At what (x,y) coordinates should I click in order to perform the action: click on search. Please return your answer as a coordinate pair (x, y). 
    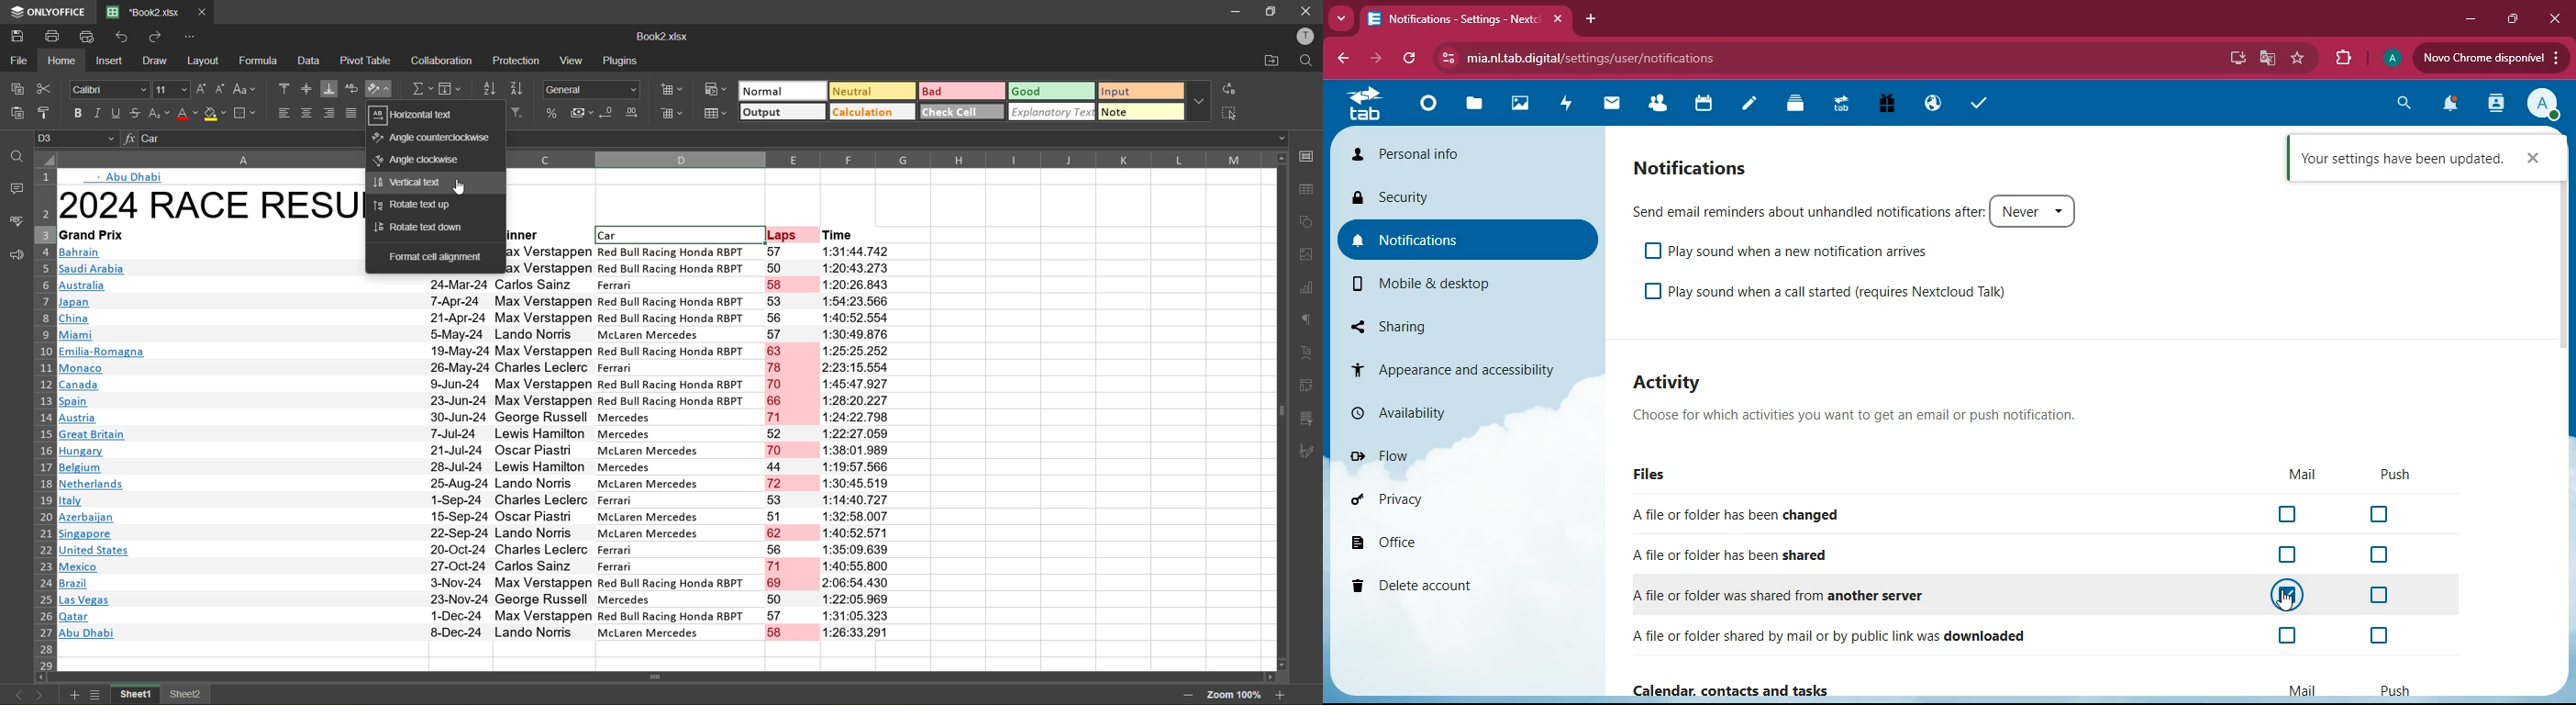
    Looking at the image, I should click on (2403, 103).